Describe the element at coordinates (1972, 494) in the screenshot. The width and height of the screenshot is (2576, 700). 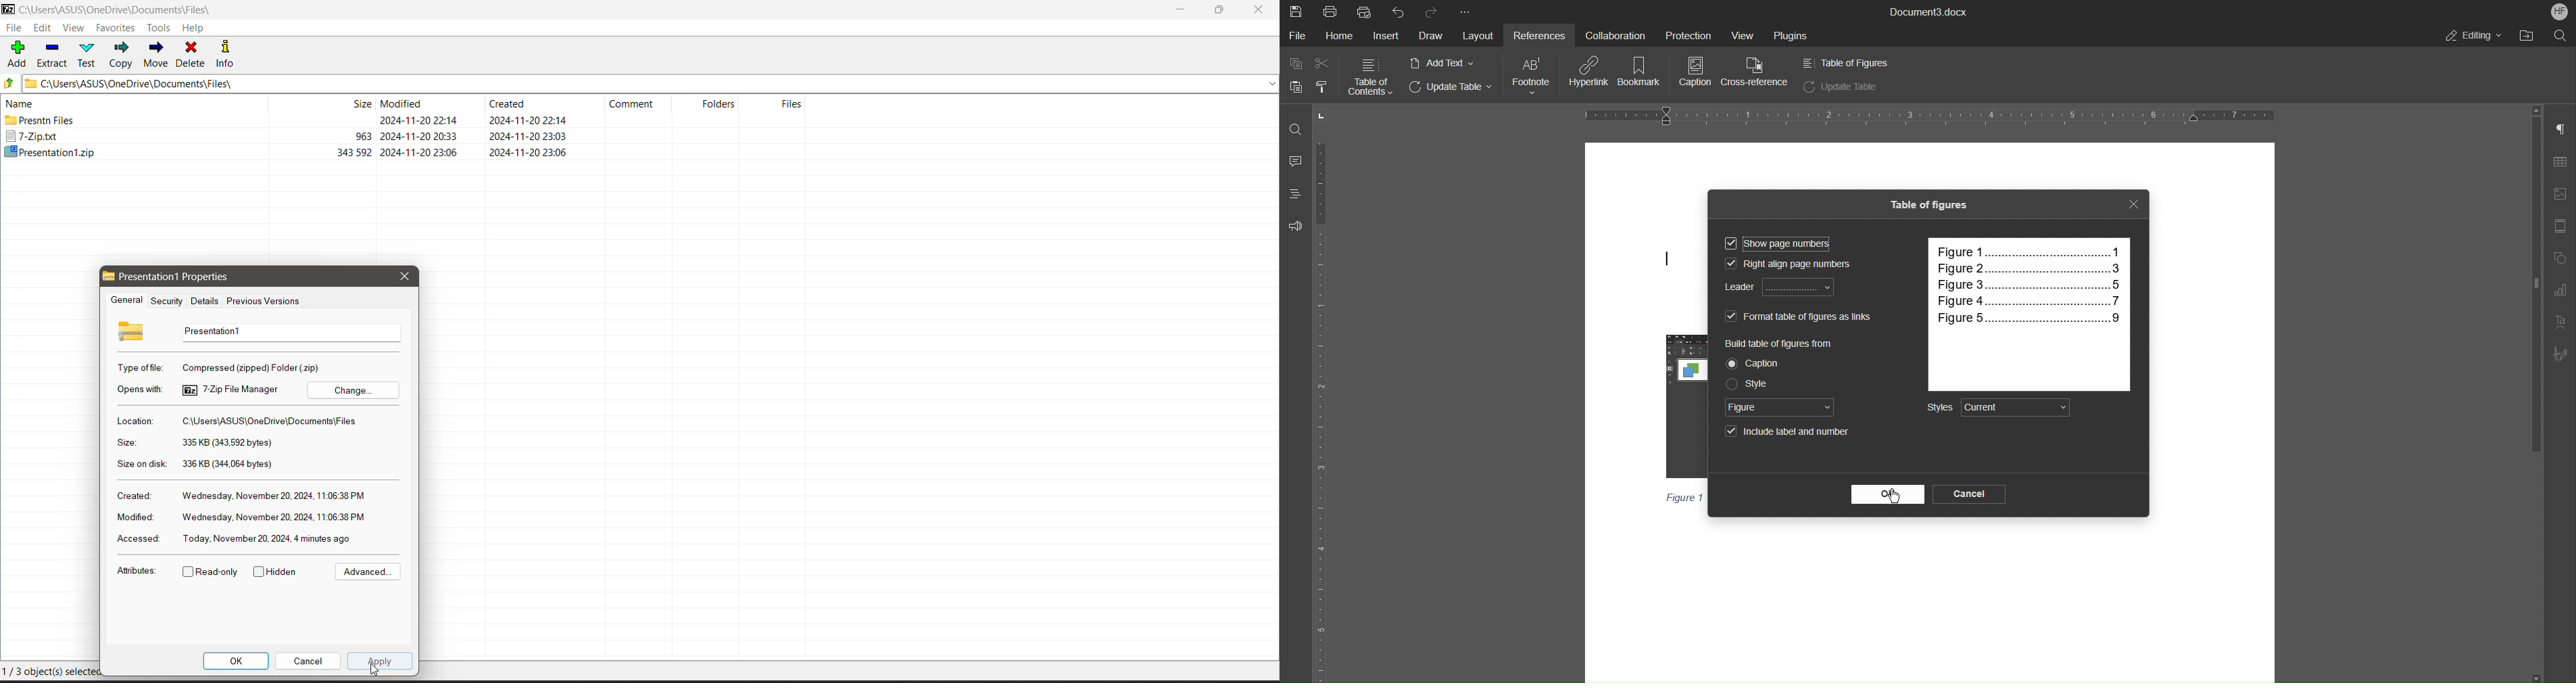
I see `Cancel` at that location.